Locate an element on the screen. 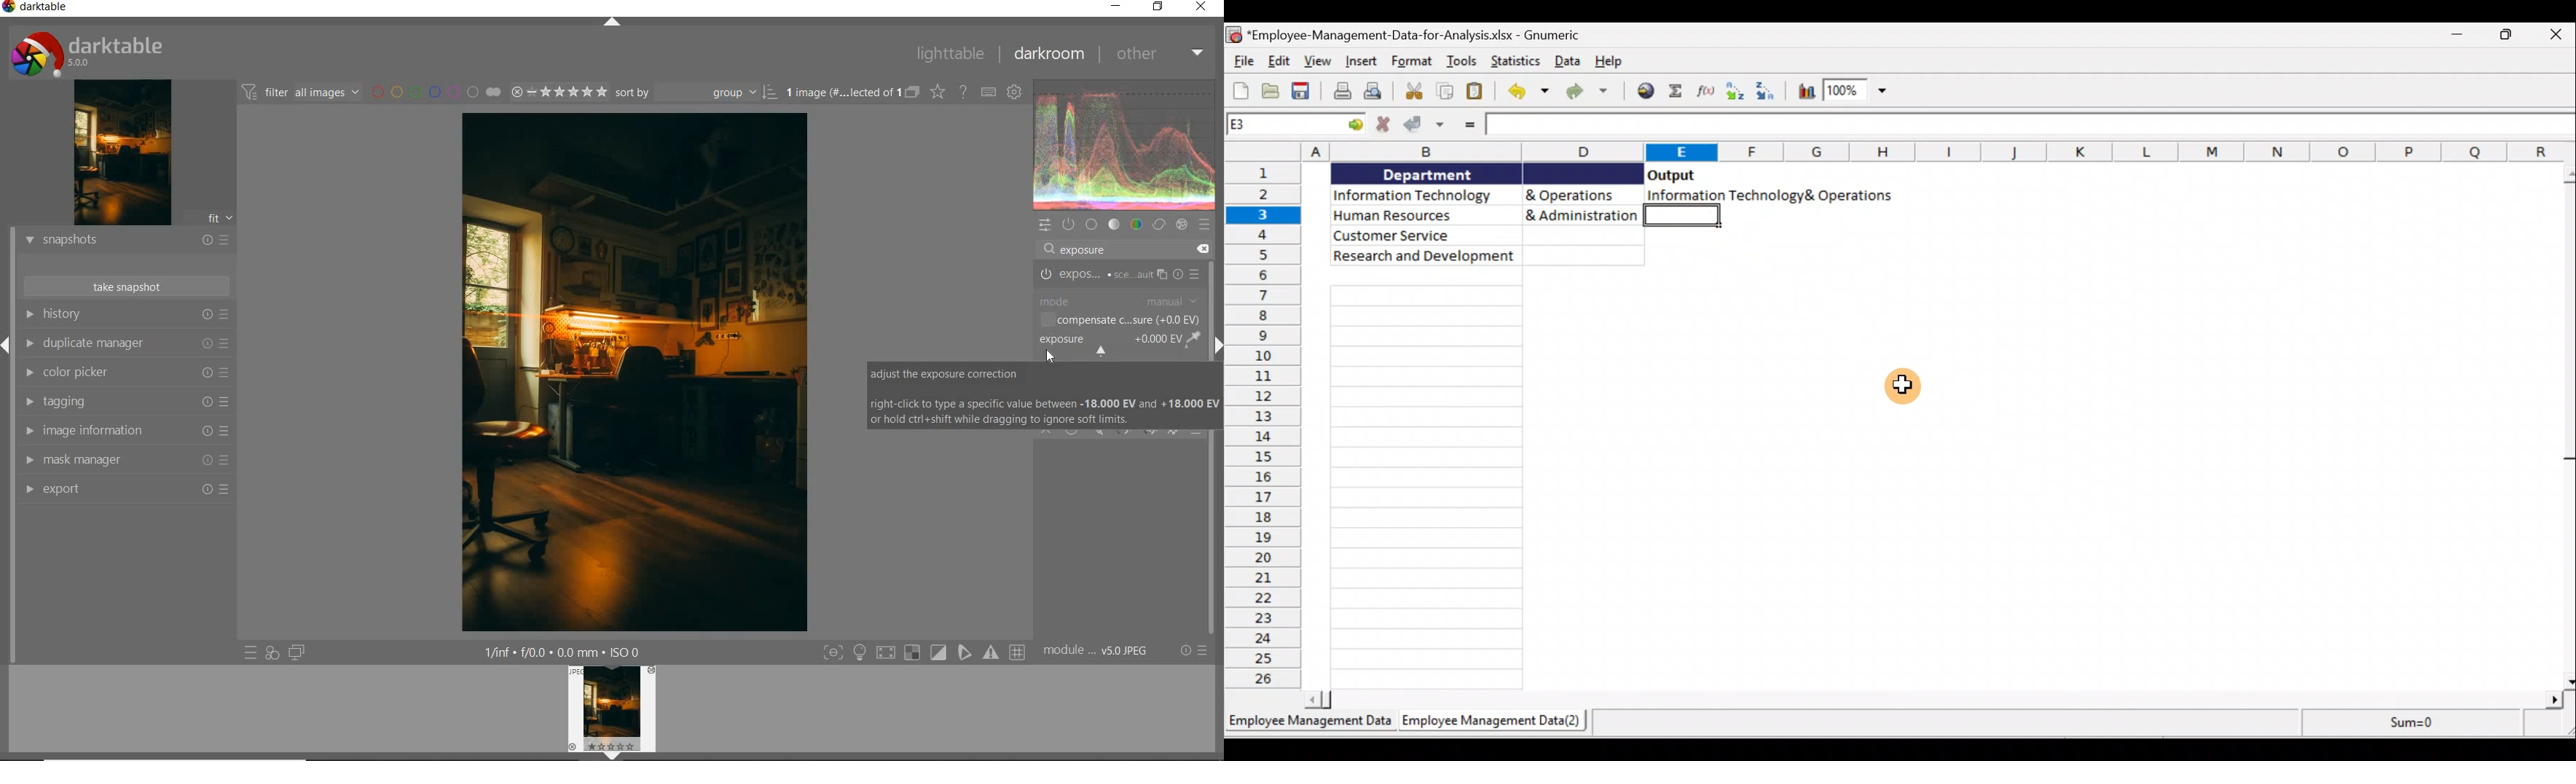 This screenshot has height=784, width=2576. history is located at coordinates (127, 314).